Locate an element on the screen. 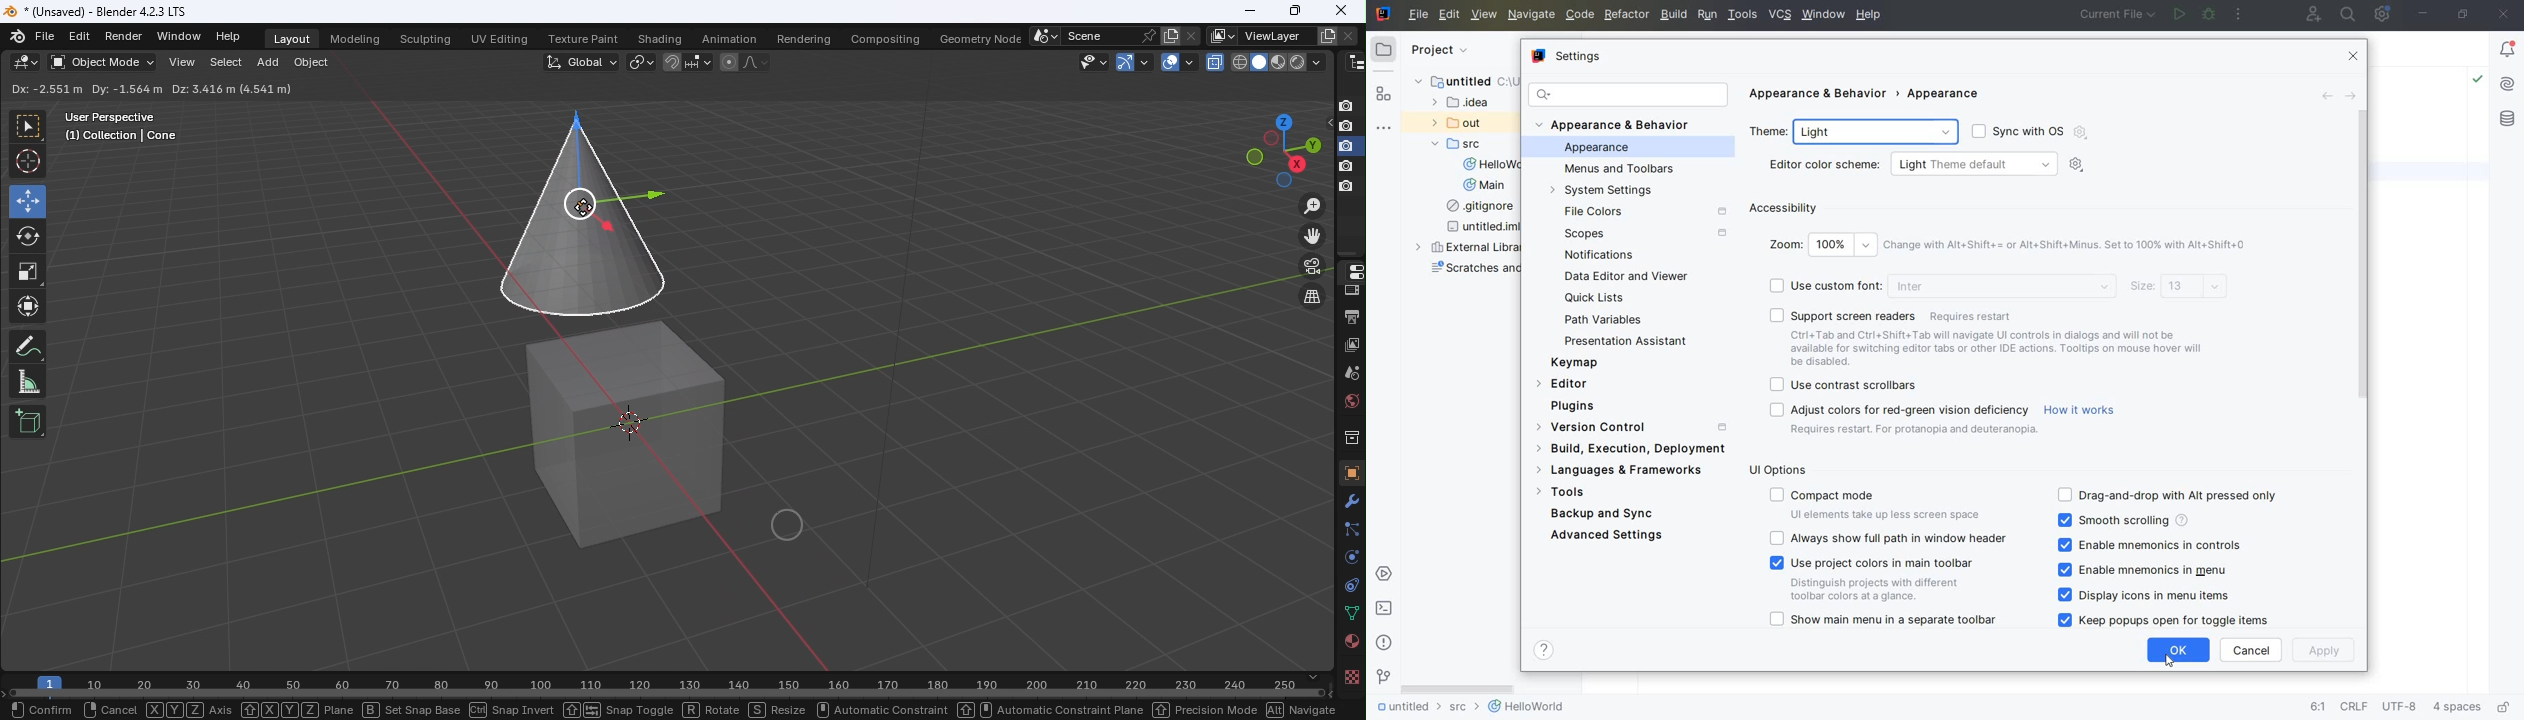 Image resolution: width=2548 pixels, height=728 pixels. FILE COLORS is located at coordinates (1648, 211).